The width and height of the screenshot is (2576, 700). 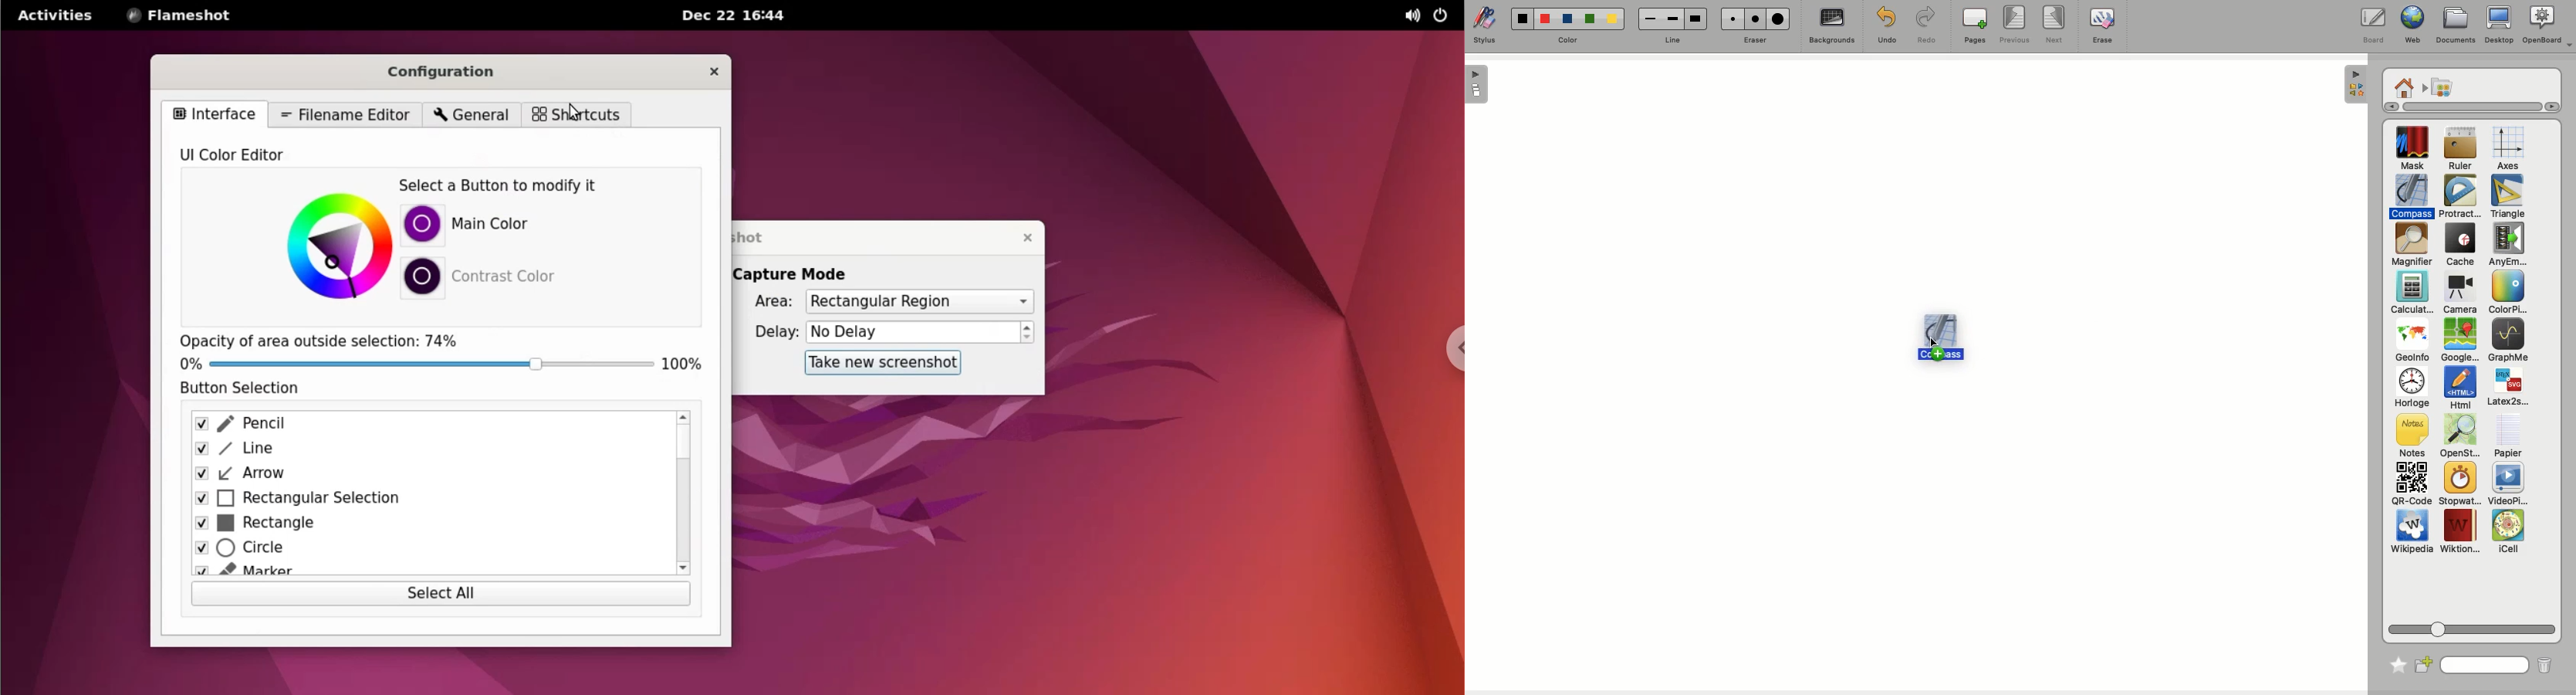 What do you see at coordinates (2456, 25) in the screenshot?
I see `Documents` at bounding box center [2456, 25].